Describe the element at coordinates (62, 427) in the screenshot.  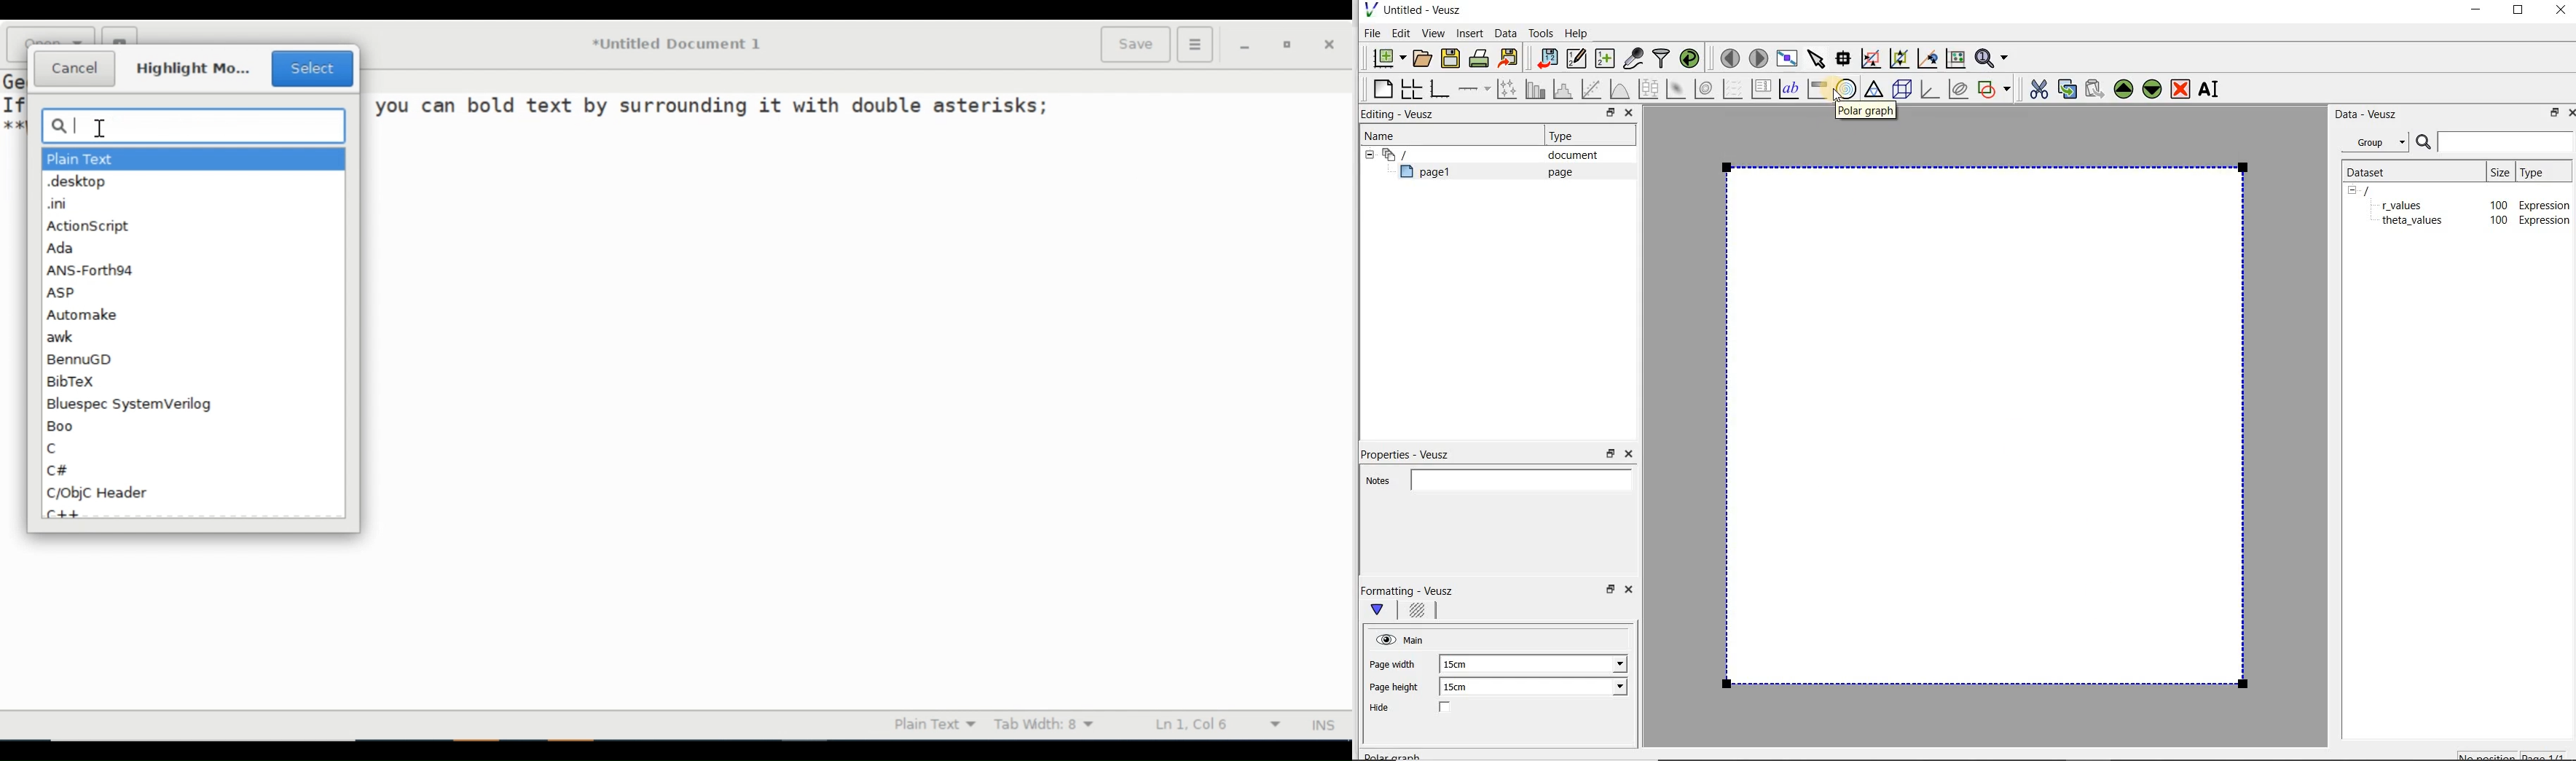
I see `Boo` at that location.